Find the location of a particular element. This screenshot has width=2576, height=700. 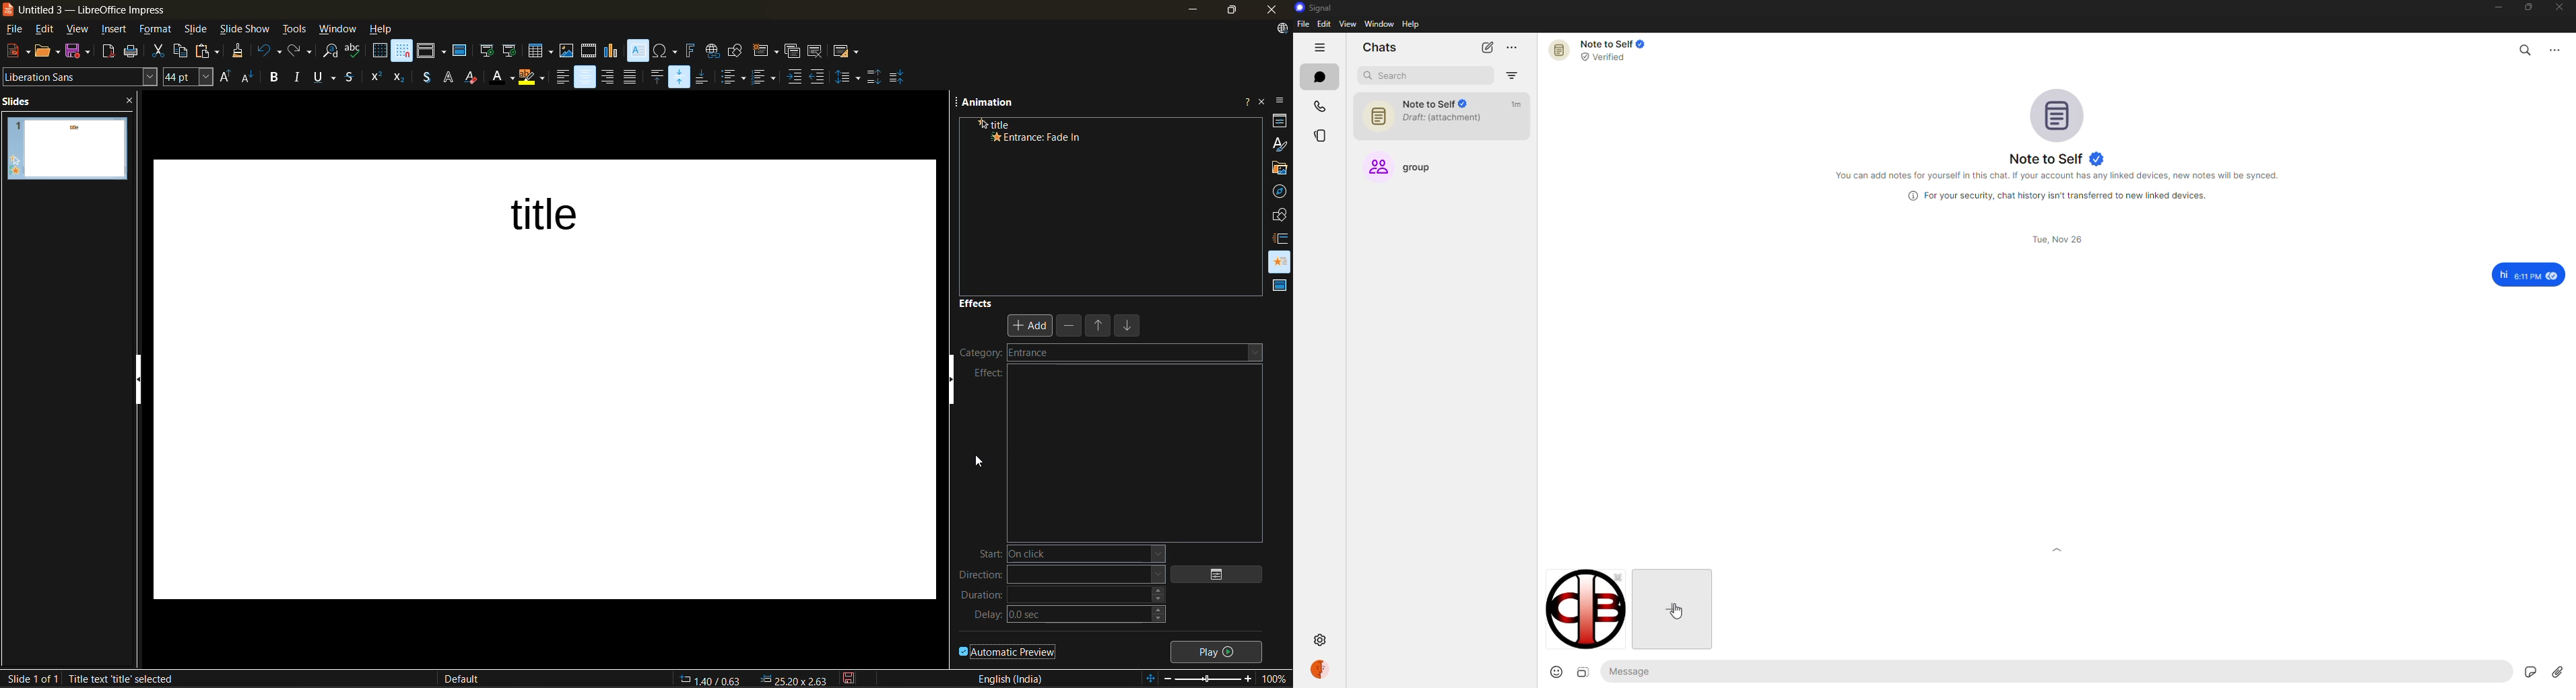

note to self is located at coordinates (1439, 113).